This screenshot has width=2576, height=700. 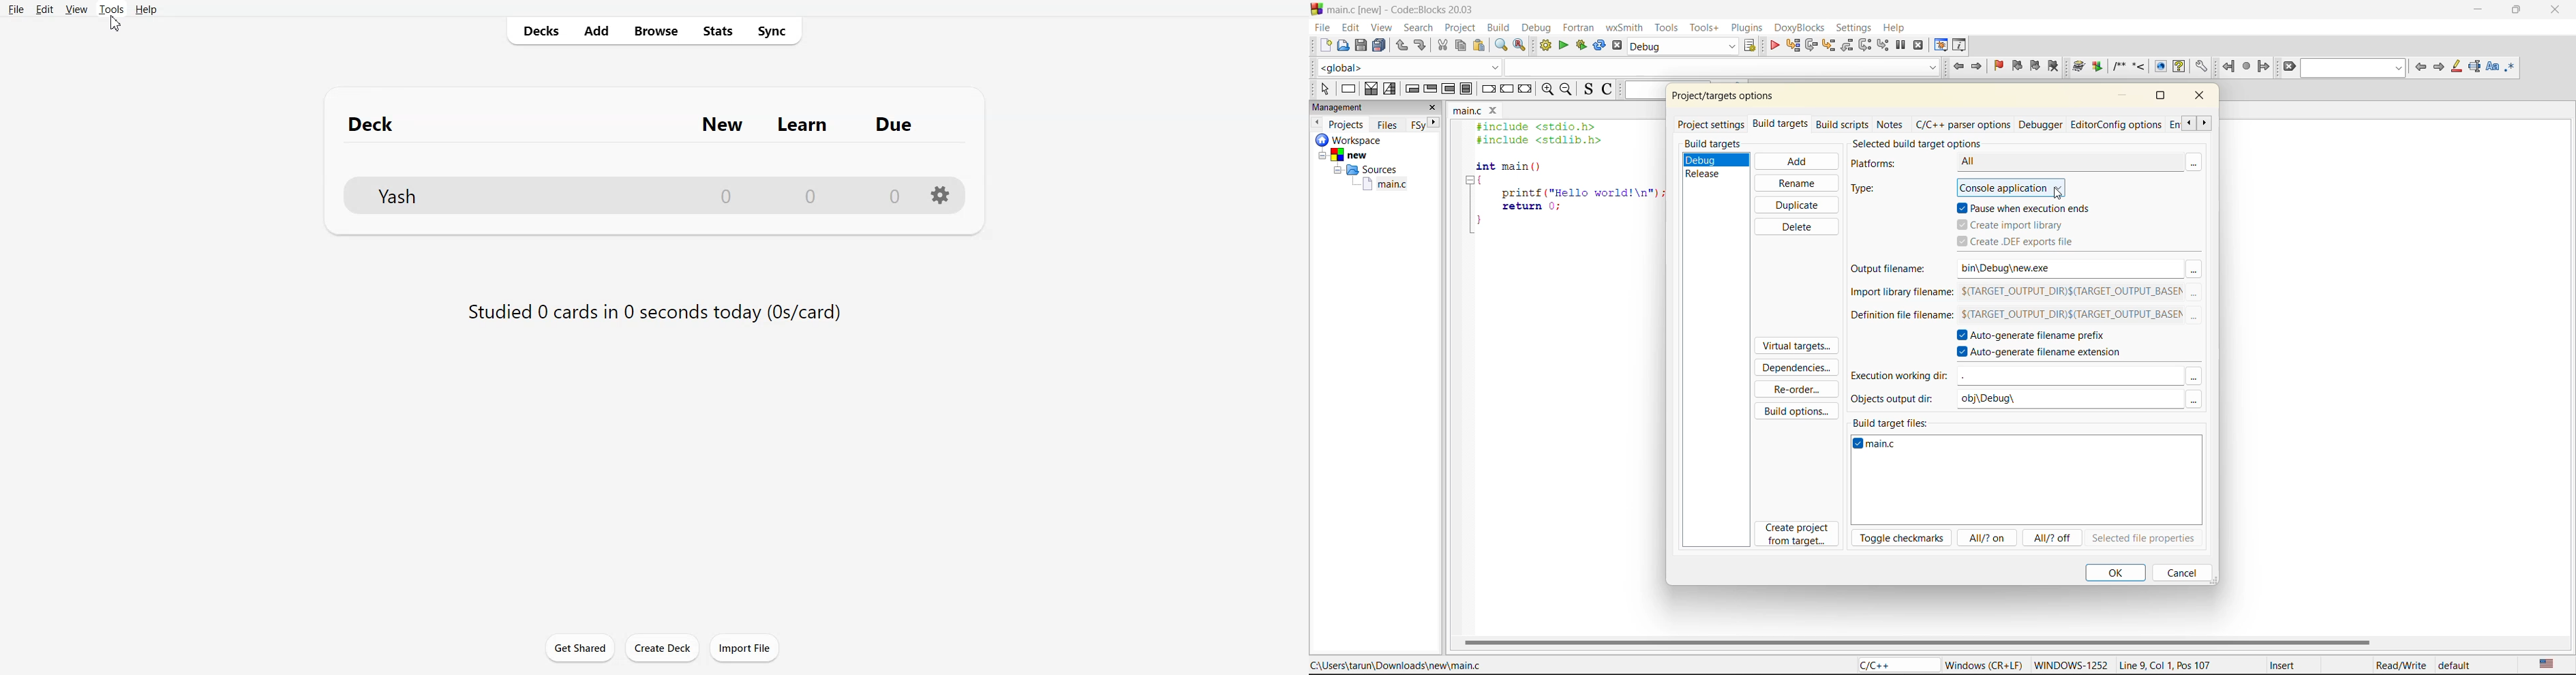 I want to click on zoom out, so click(x=1570, y=90).